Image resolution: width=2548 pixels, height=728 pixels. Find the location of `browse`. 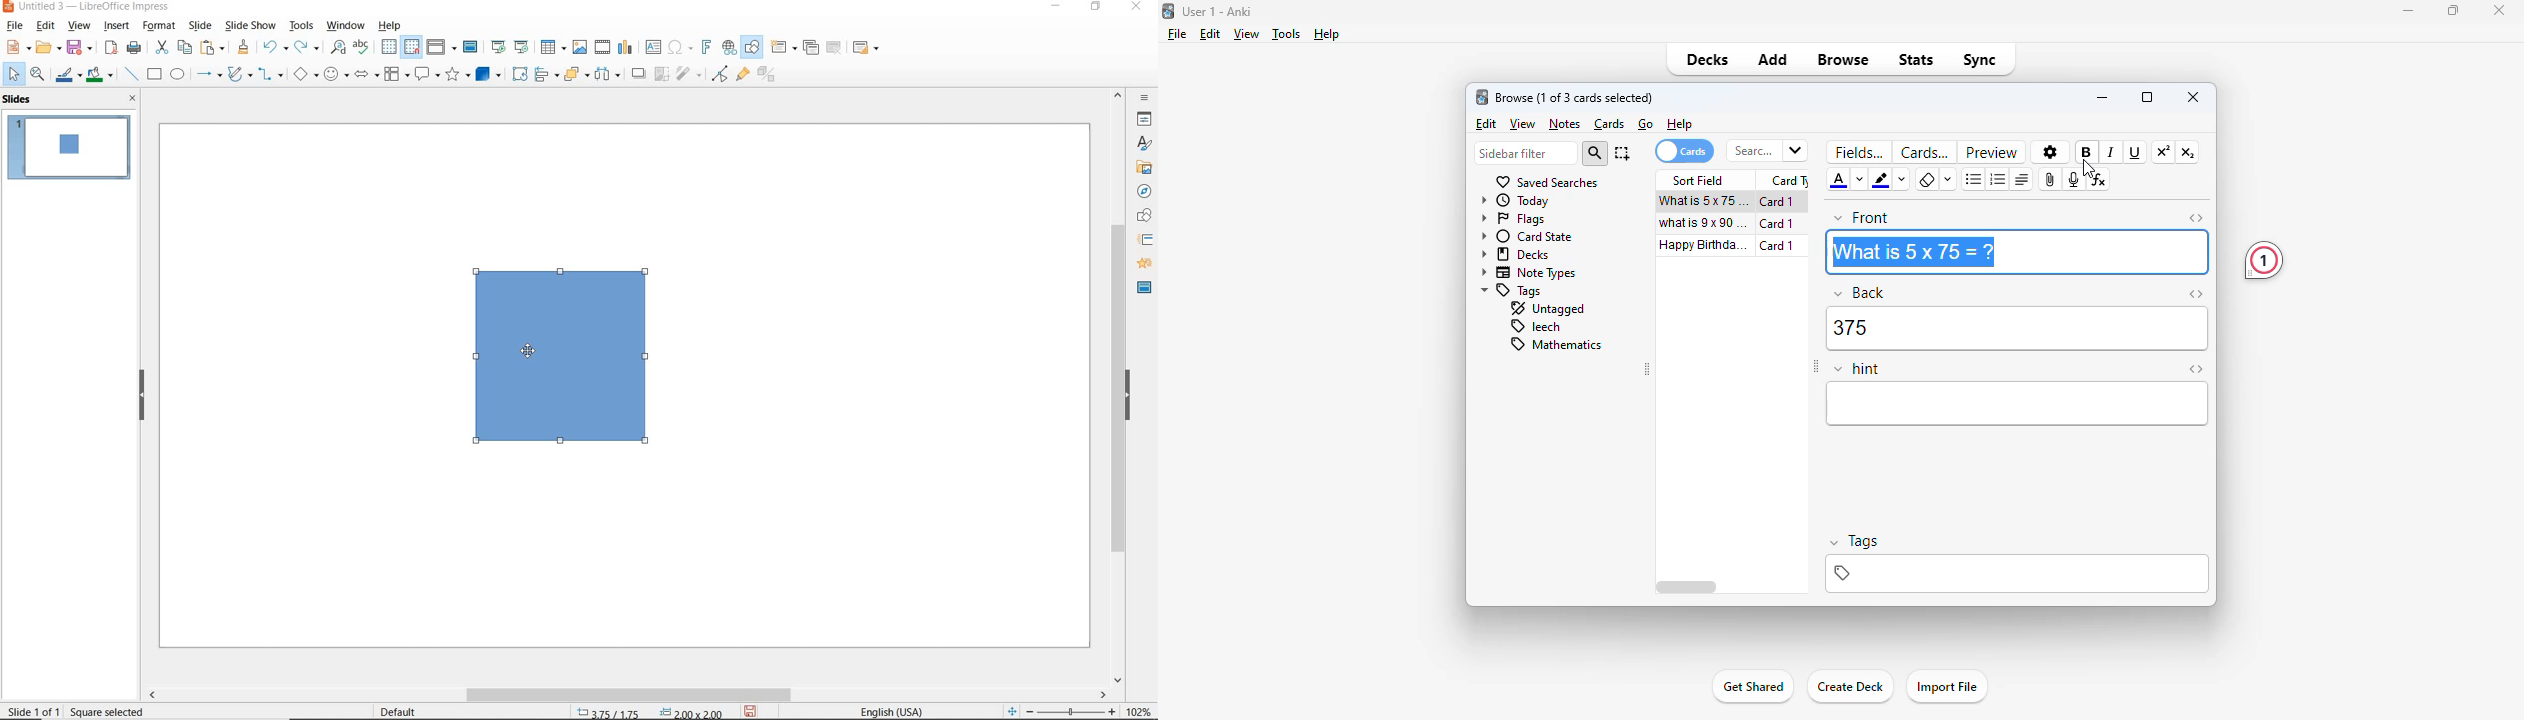

browse is located at coordinates (1844, 59).